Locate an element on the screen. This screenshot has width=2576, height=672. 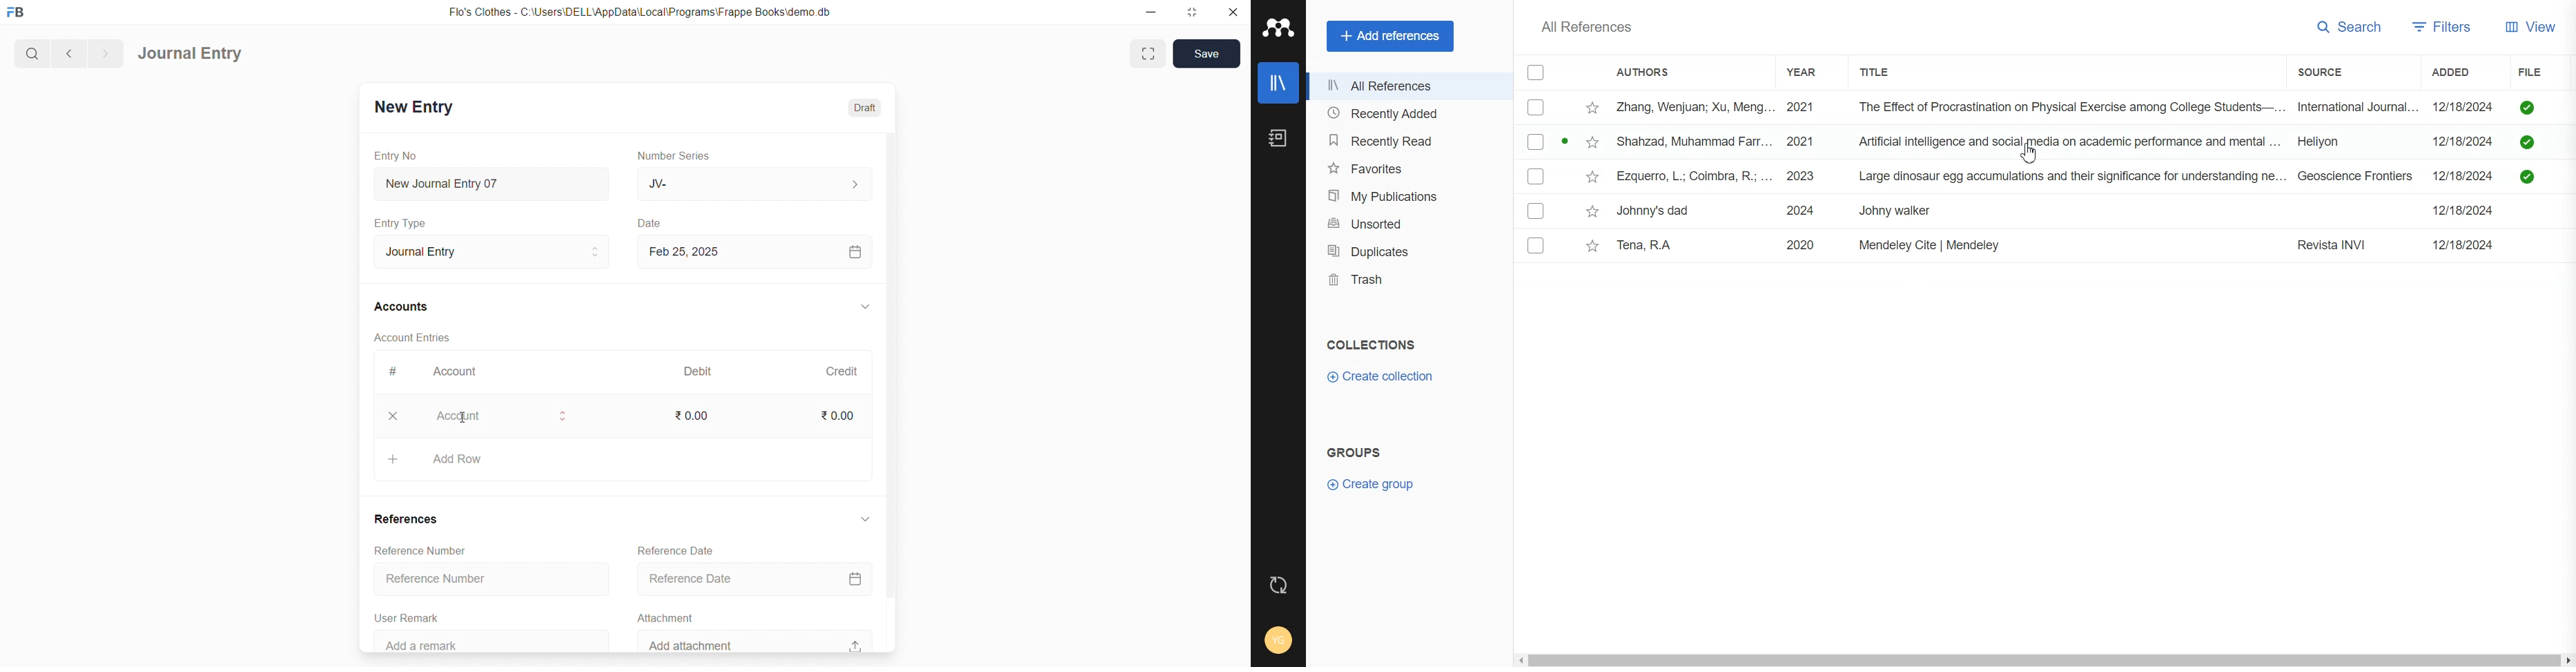
Reference Number is located at coordinates (486, 580).